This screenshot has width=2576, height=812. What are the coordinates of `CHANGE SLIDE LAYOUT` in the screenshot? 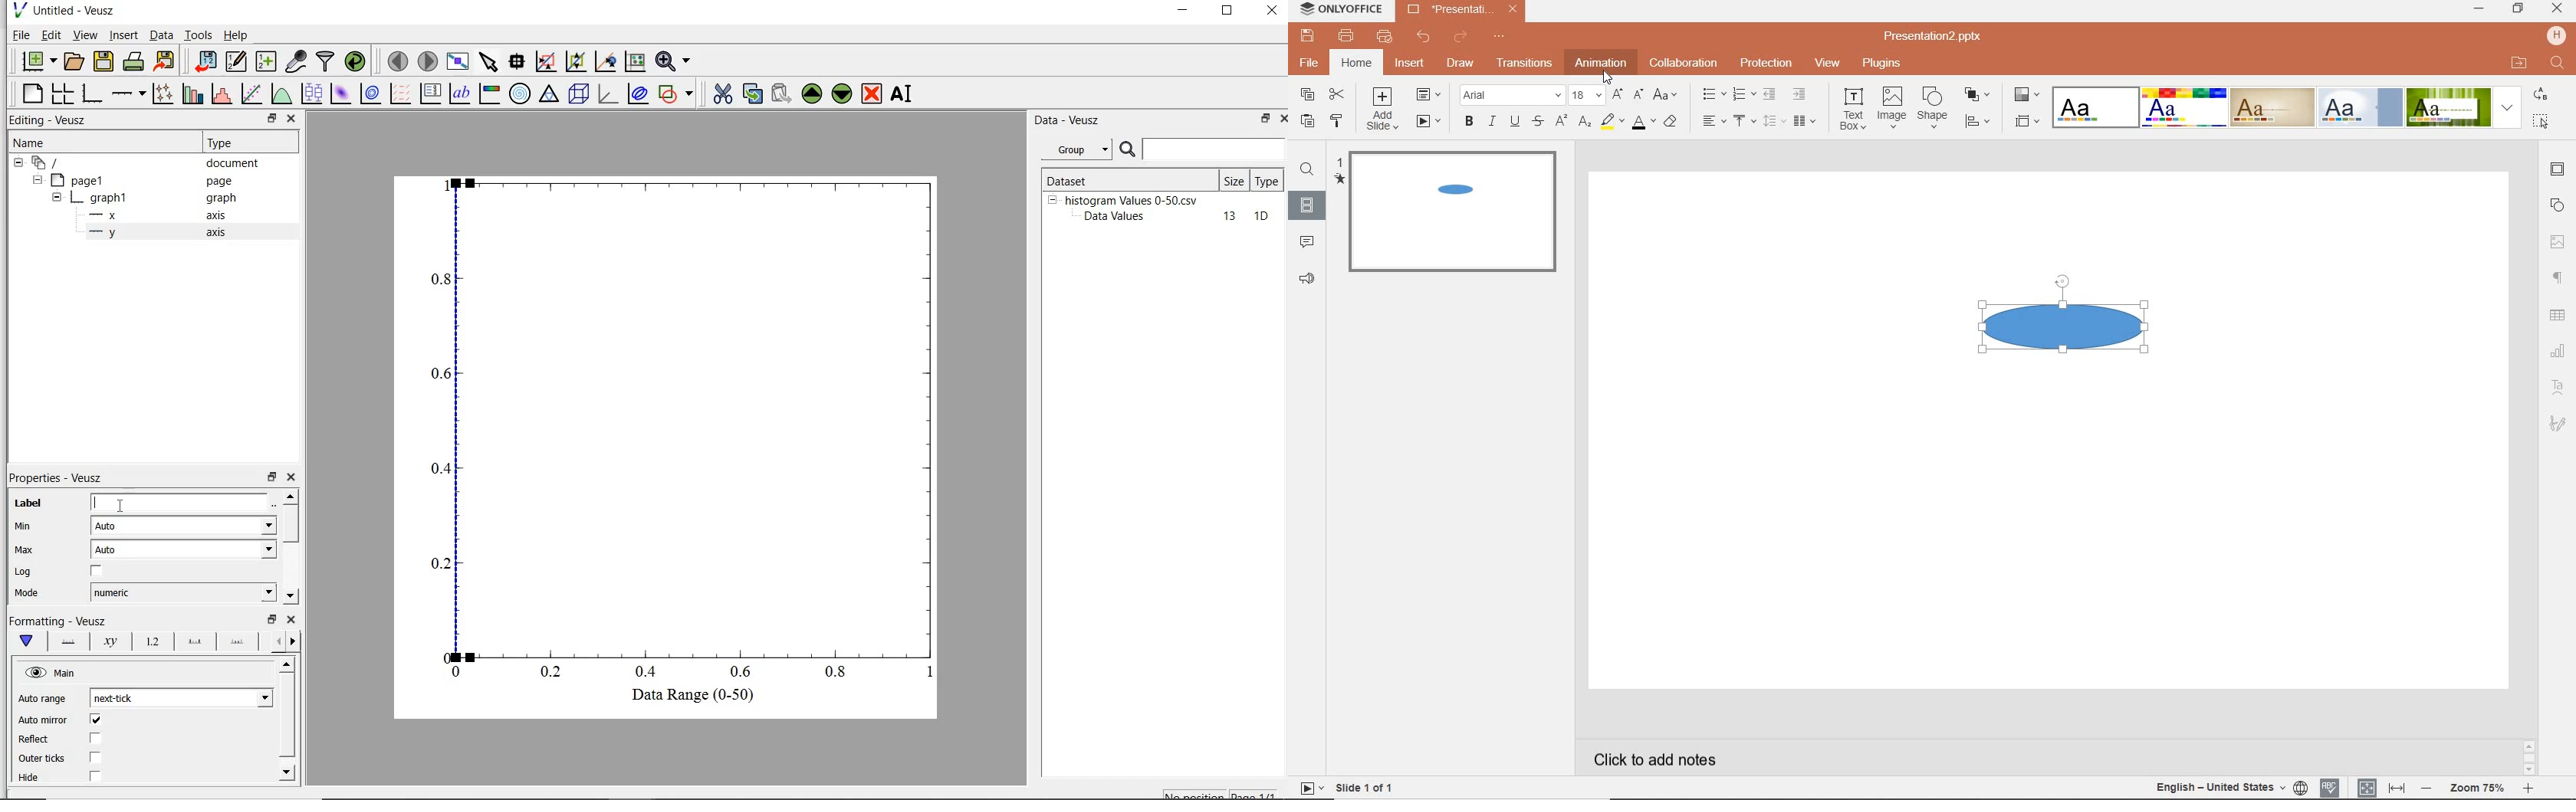 It's located at (1428, 93).